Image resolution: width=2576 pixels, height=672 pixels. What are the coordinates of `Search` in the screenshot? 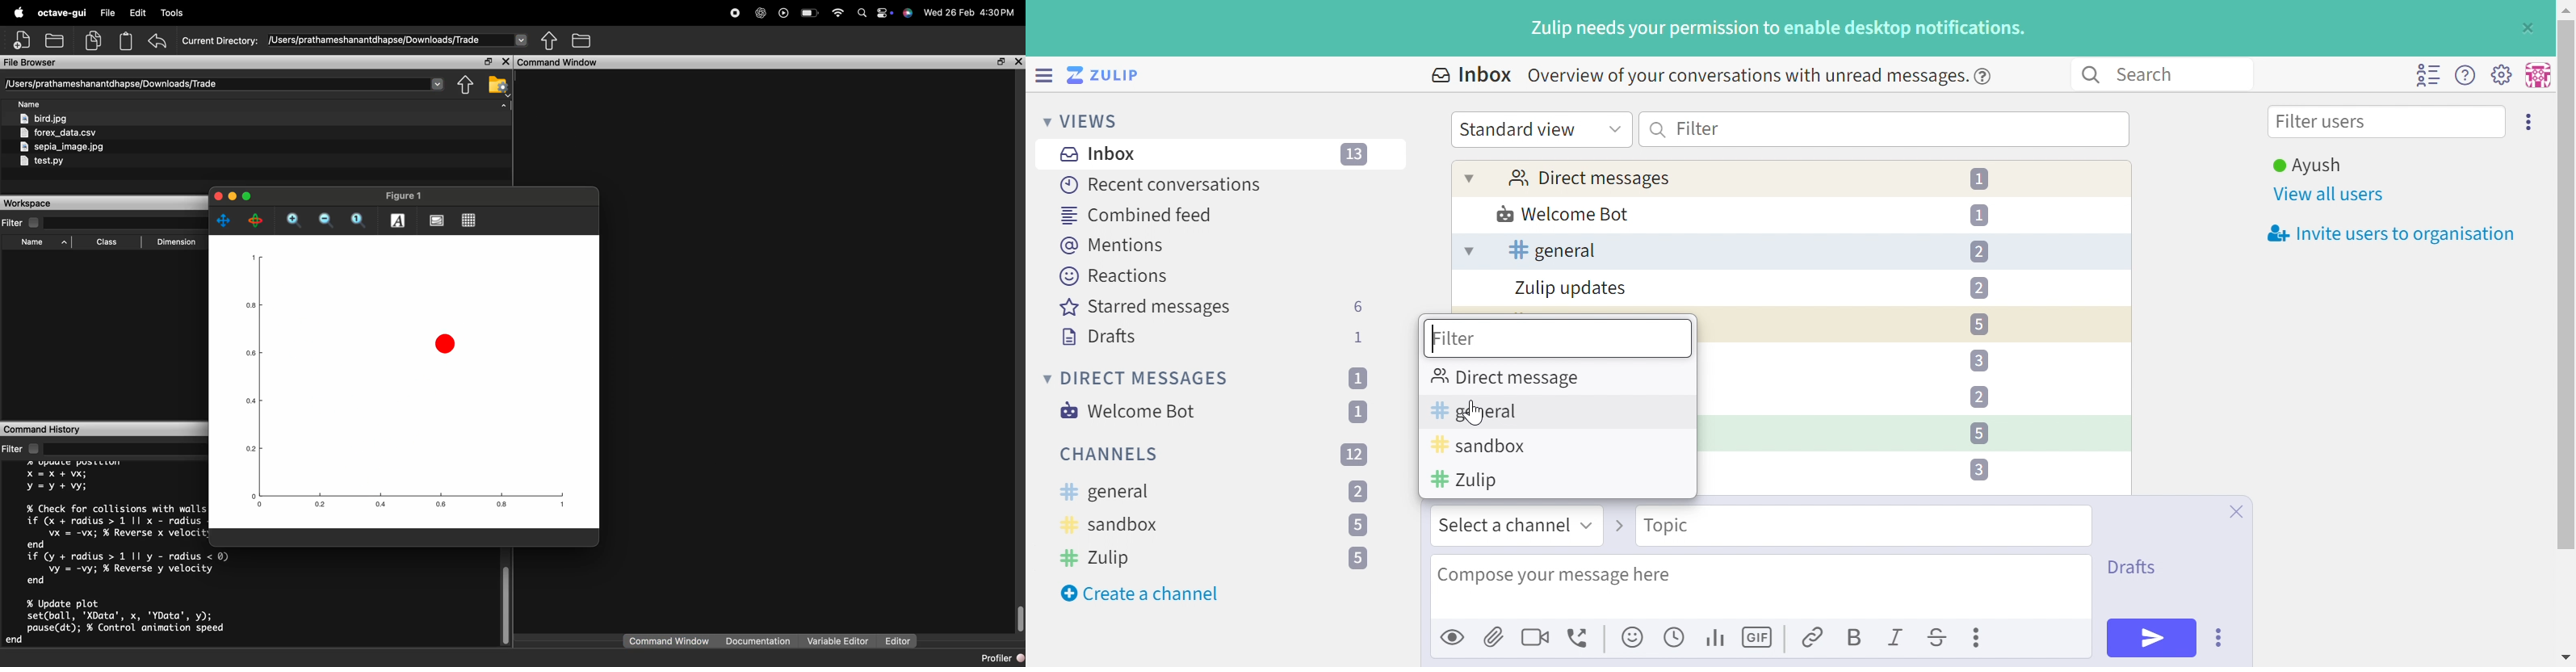 It's located at (2089, 75).